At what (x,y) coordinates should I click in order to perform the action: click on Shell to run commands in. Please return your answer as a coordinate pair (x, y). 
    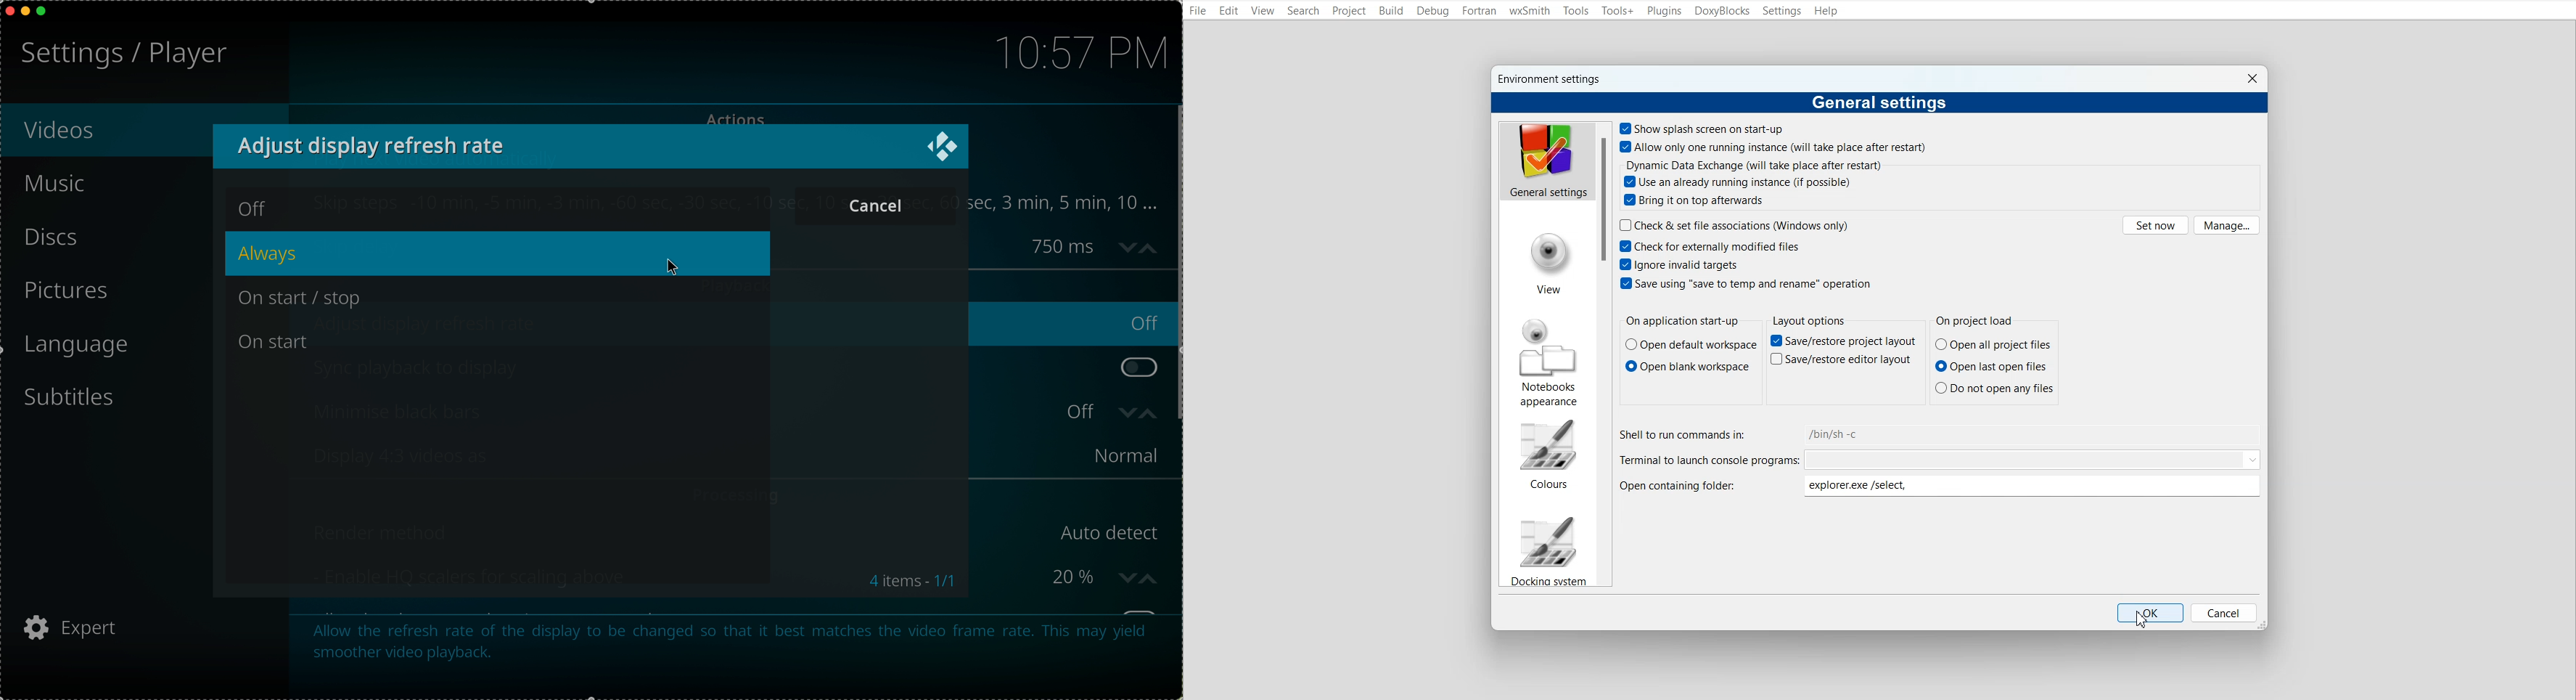
    Looking at the image, I should click on (1941, 434).